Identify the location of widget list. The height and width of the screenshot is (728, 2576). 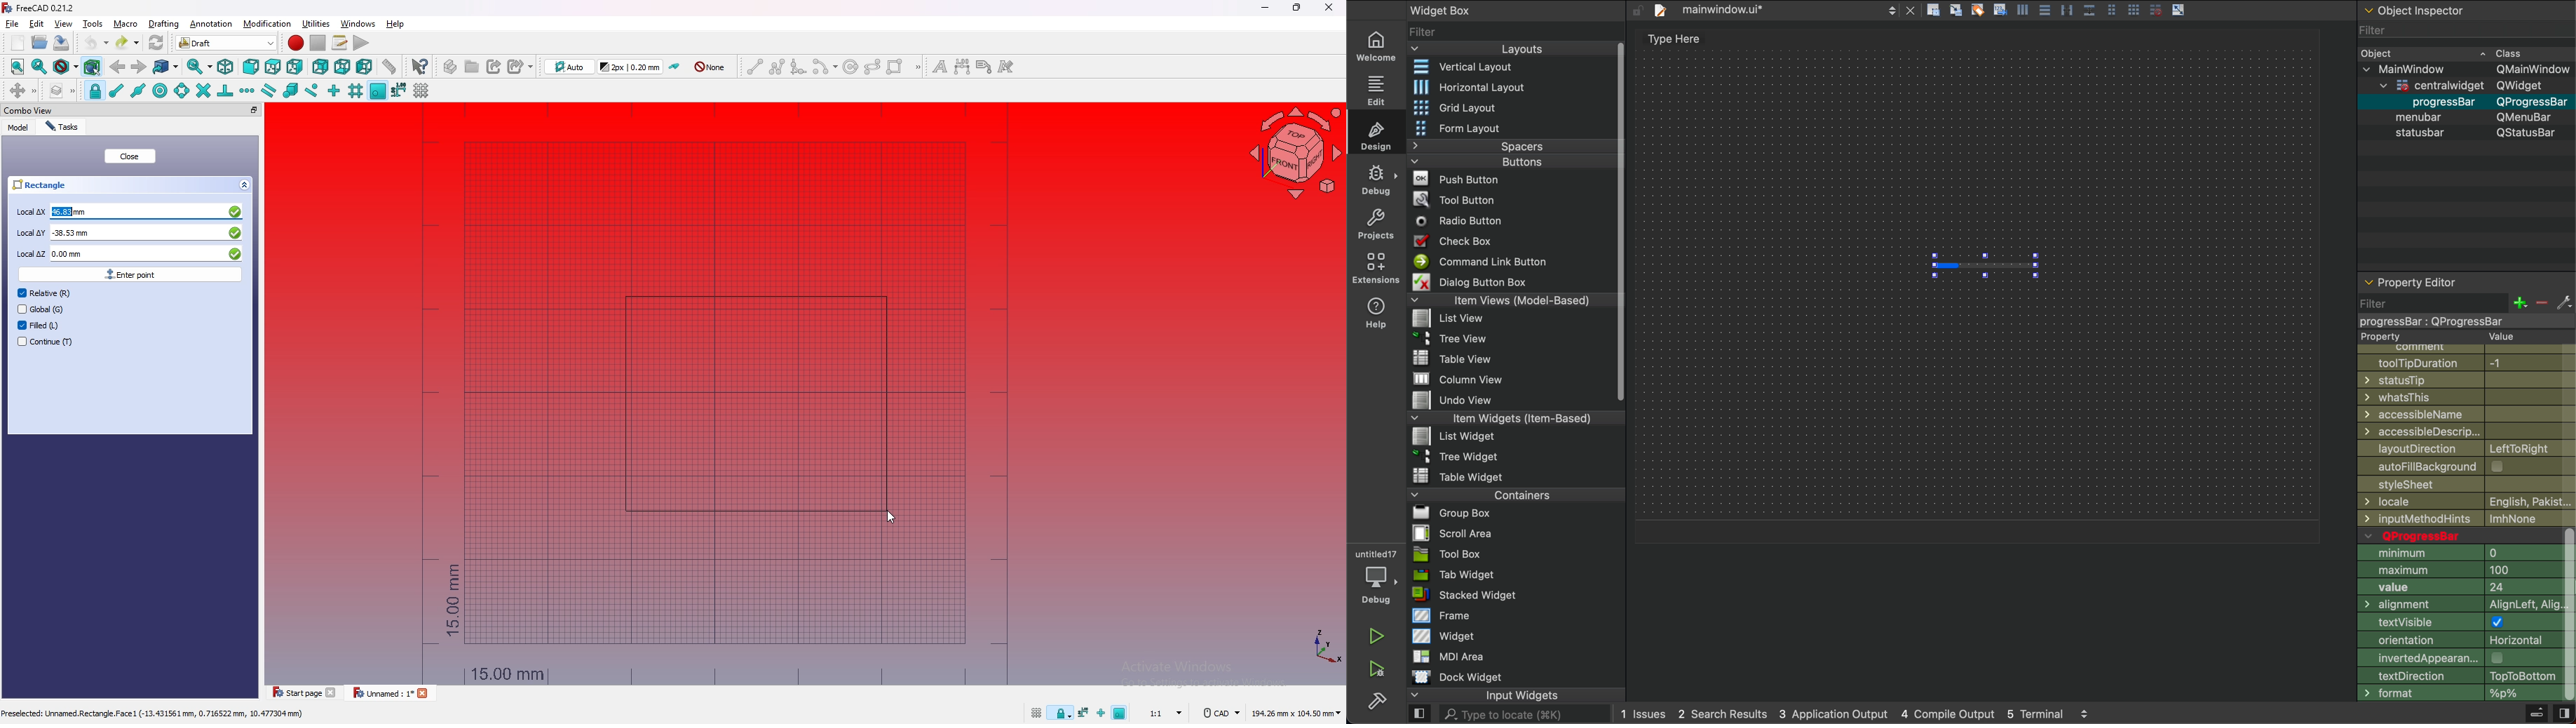
(1510, 30).